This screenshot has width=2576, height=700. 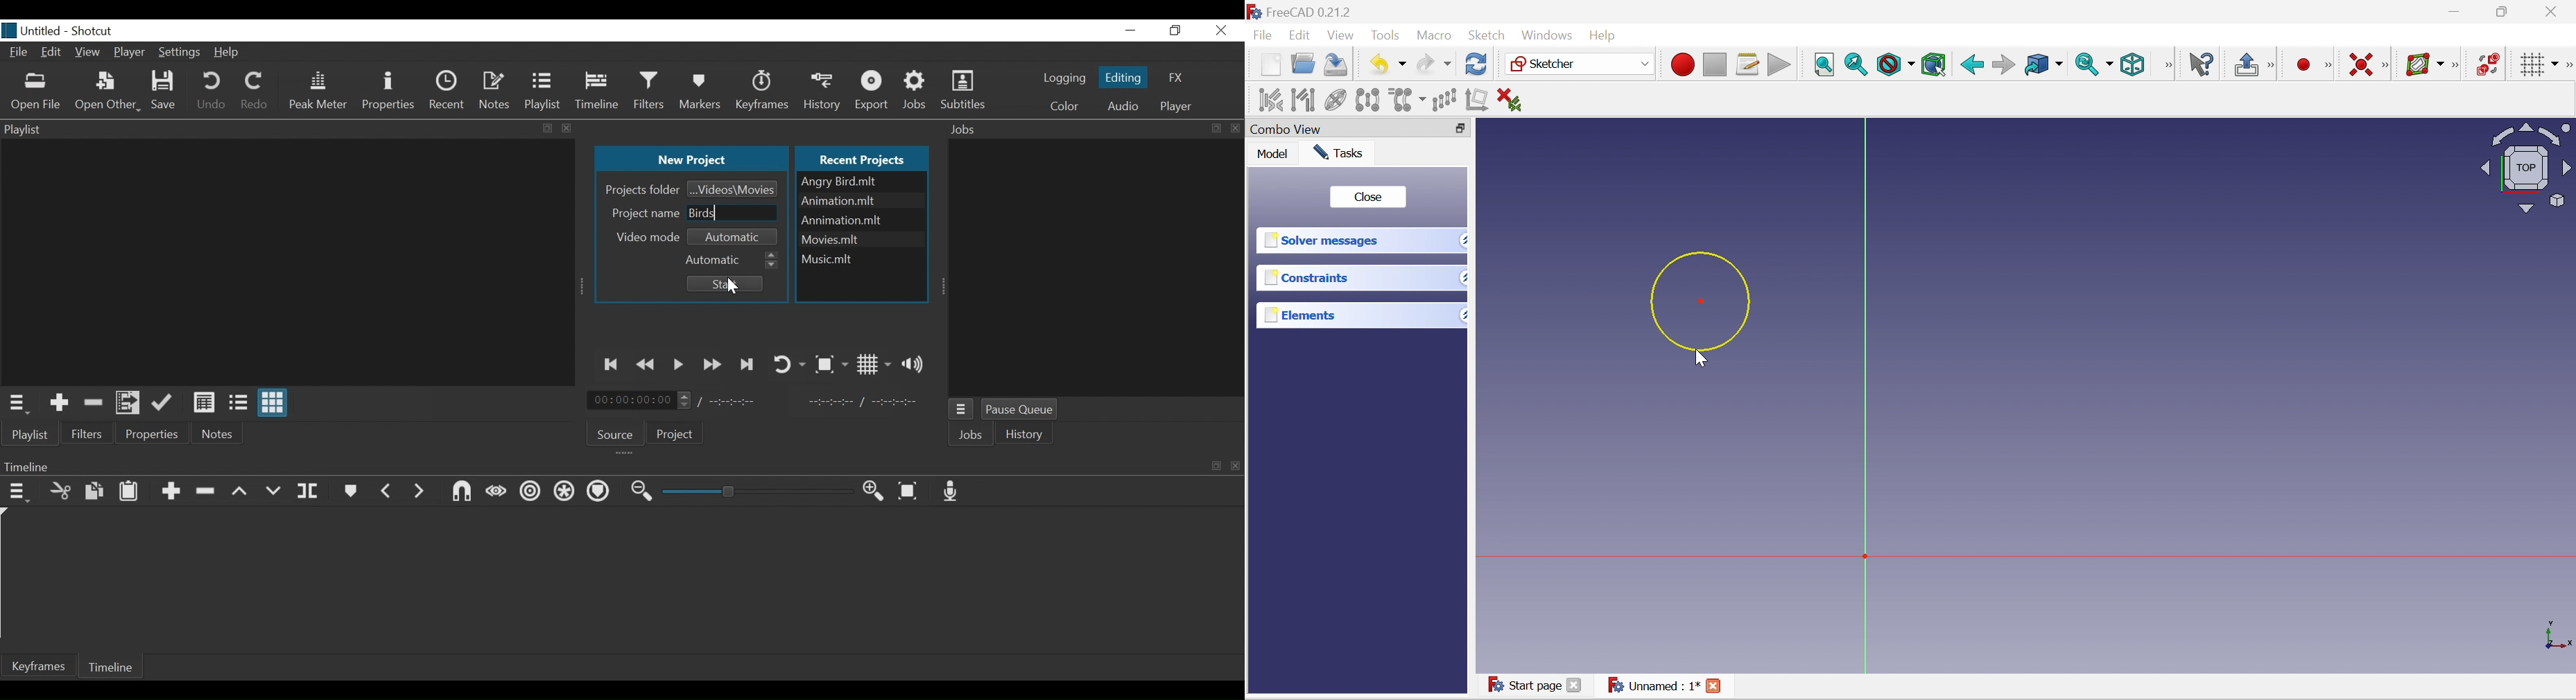 What do you see at coordinates (178, 54) in the screenshot?
I see `Settings` at bounding box center [178, 54].